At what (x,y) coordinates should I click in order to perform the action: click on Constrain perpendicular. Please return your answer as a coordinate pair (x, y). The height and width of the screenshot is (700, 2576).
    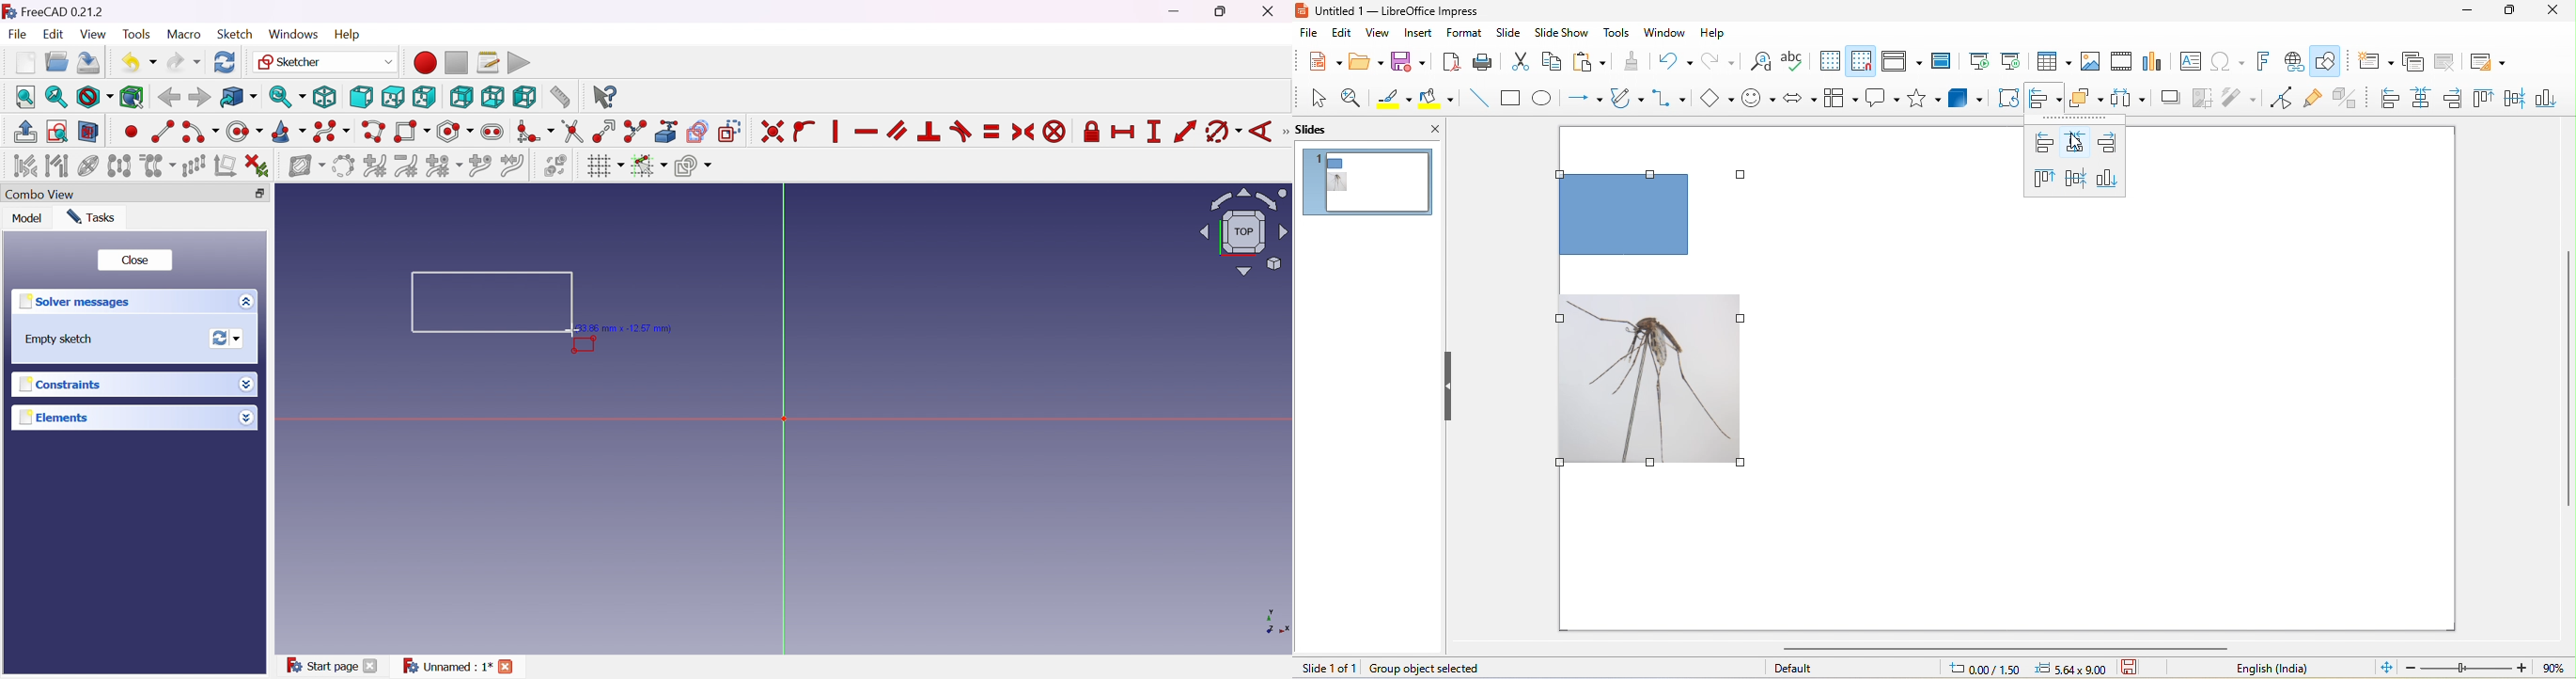
    Looking at the image, I should click on (930, 132).